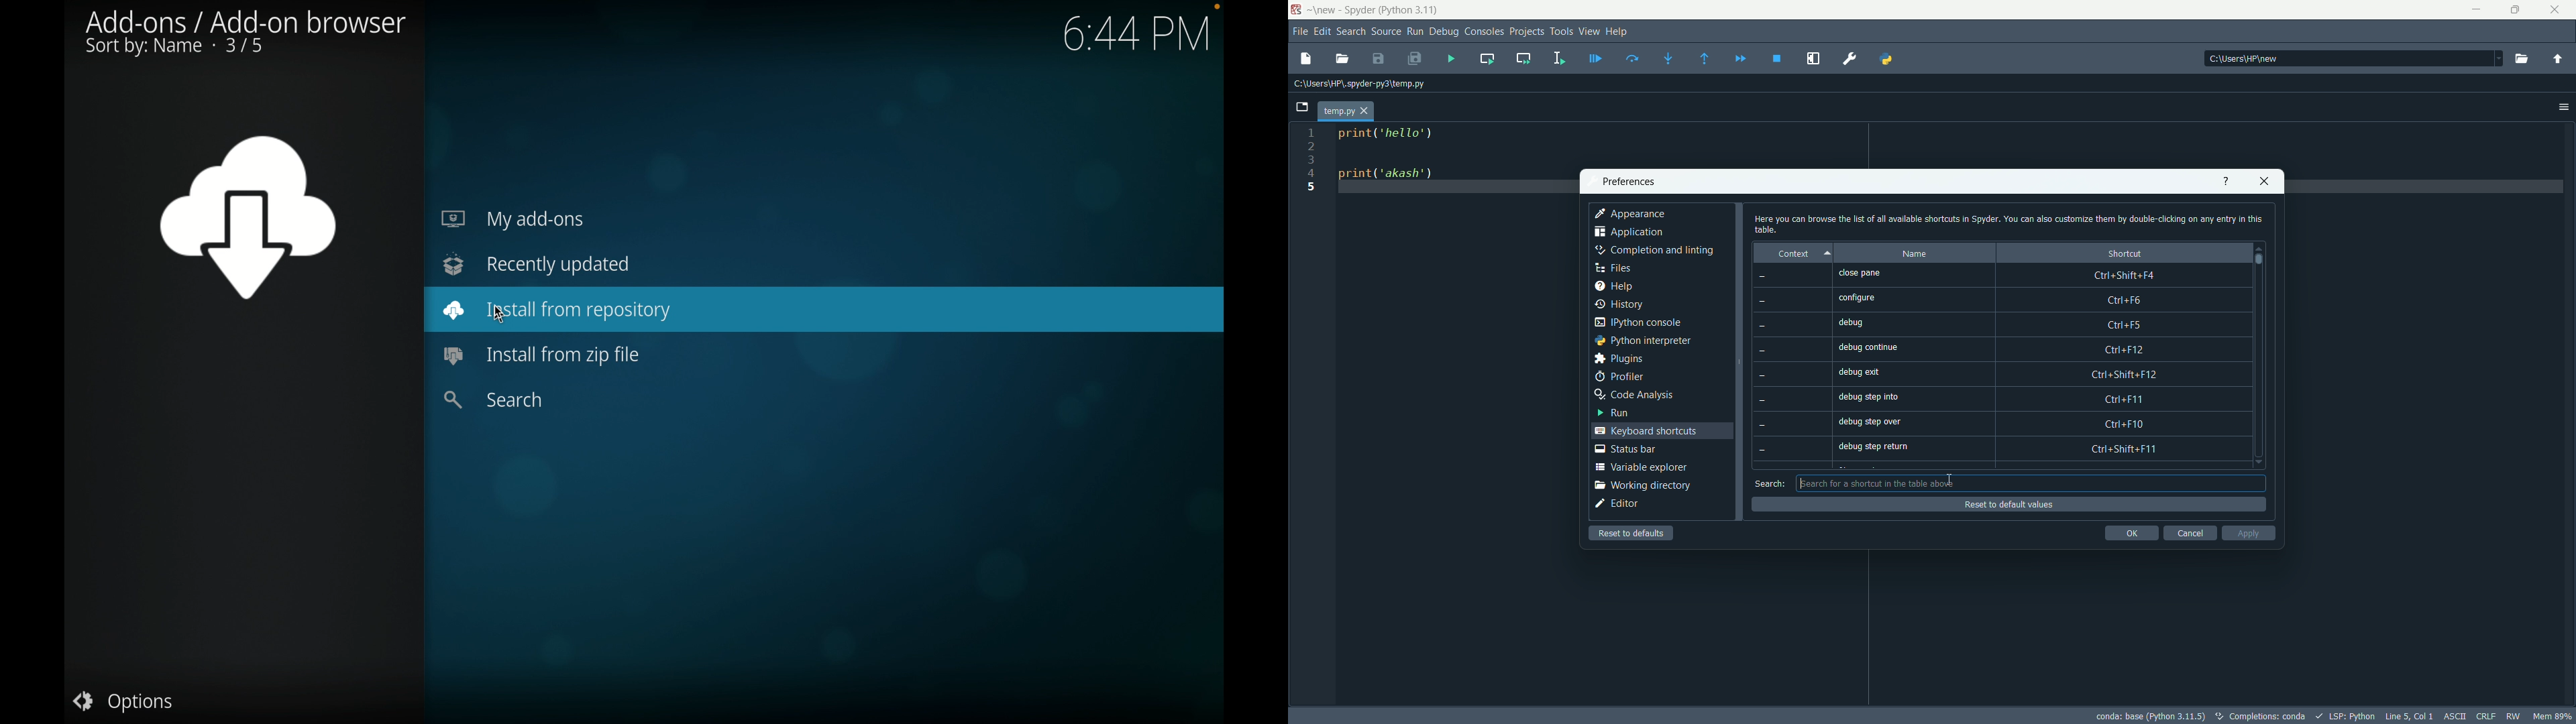 The width and height of the screenshot is (2576, 728). What do you see at coordinates (1620, 375) in the screenshot?
I see `profiler` at bounding box center [1620, 375].